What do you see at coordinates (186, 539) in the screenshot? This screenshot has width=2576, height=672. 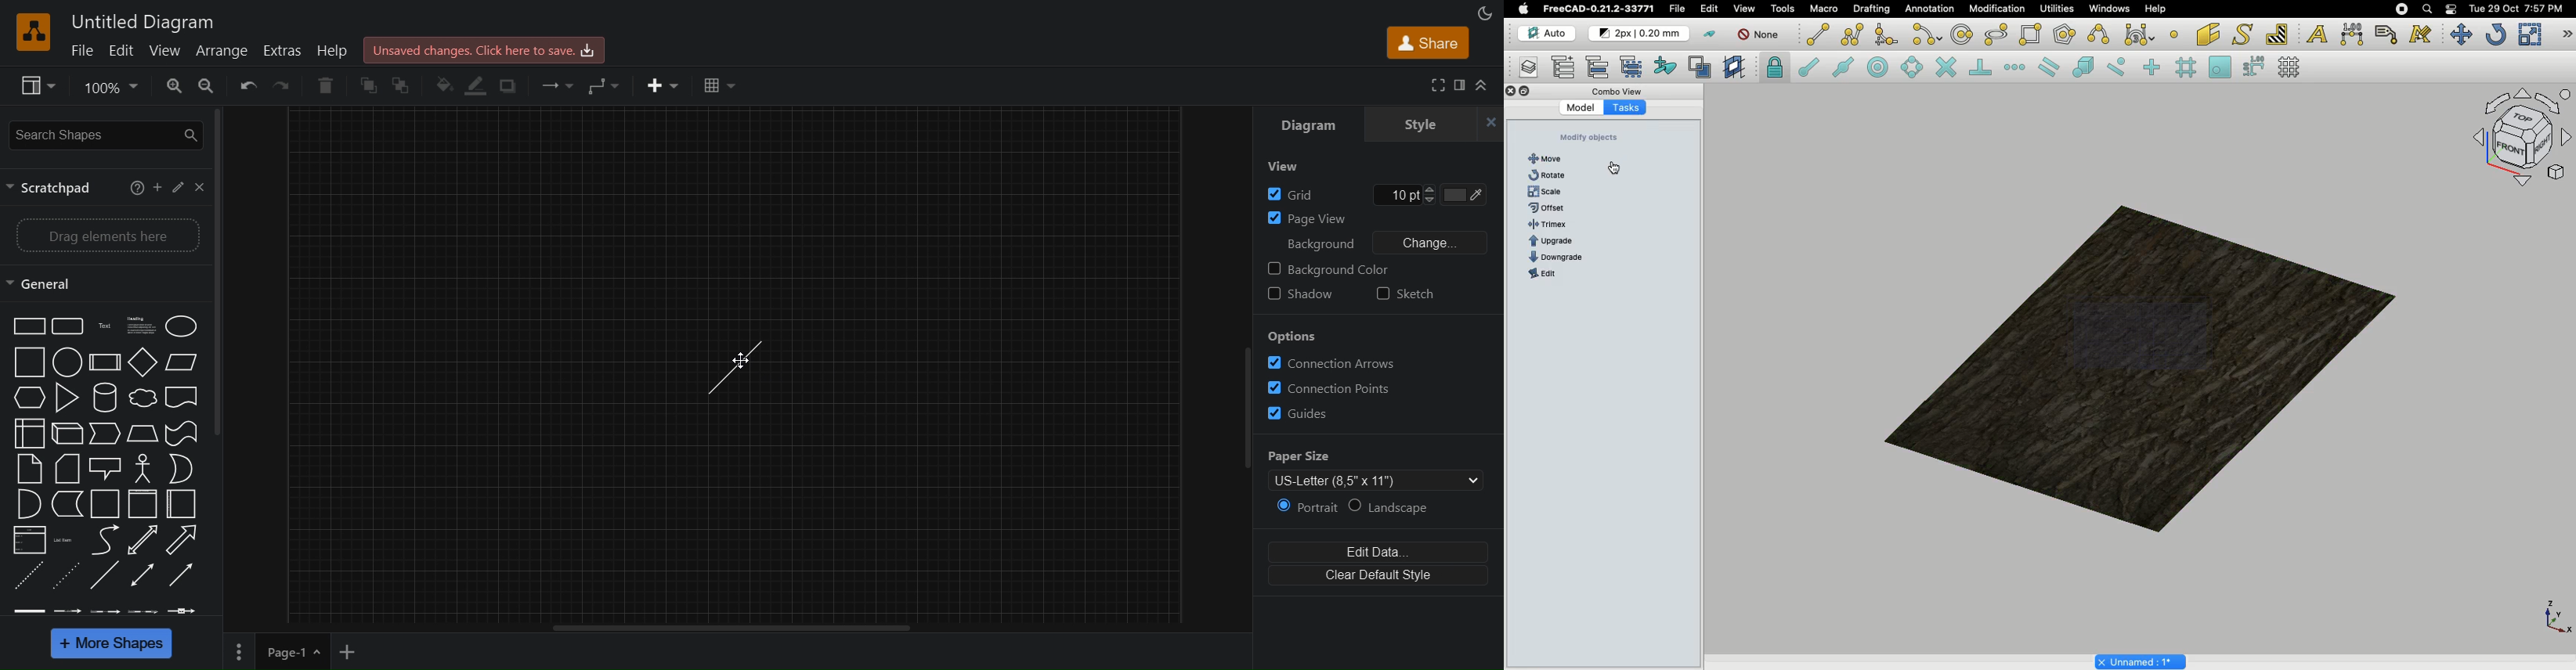 I see `Arrow` at bounding box center [186, 539].